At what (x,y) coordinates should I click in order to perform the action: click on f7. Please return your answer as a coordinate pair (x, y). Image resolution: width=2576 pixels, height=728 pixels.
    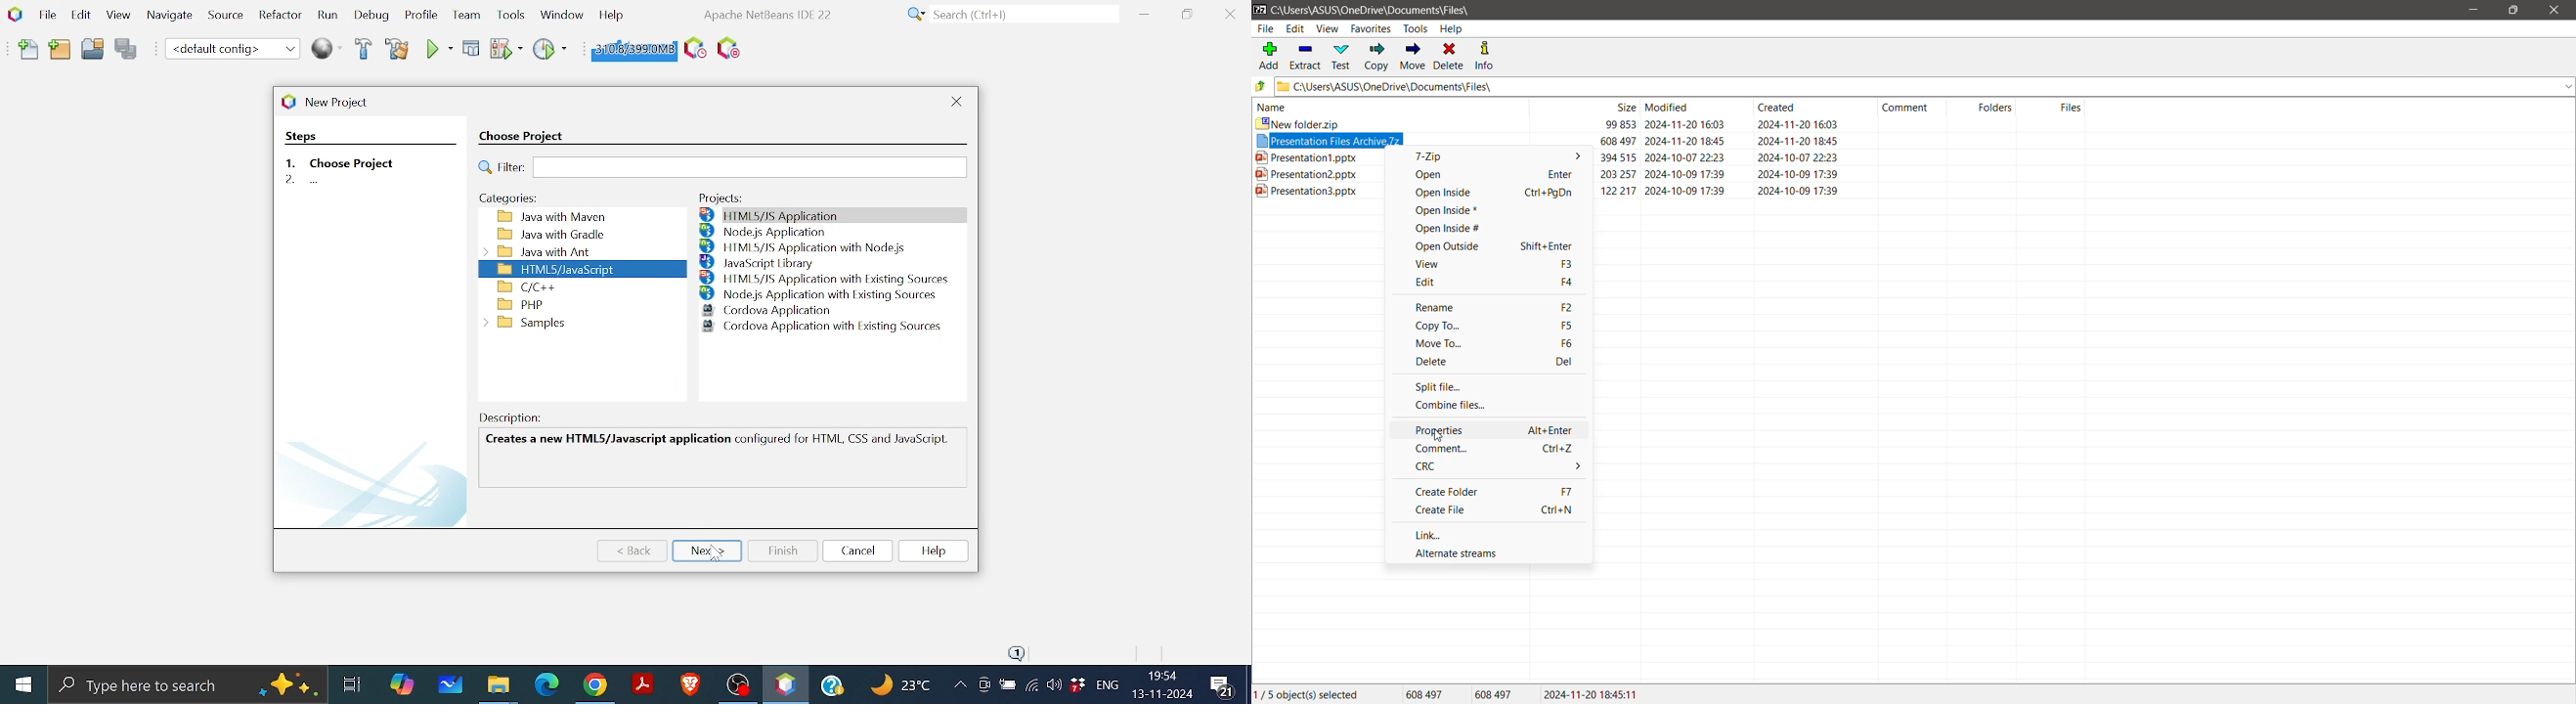
    Looking at the image, I should click on (1560, 491).